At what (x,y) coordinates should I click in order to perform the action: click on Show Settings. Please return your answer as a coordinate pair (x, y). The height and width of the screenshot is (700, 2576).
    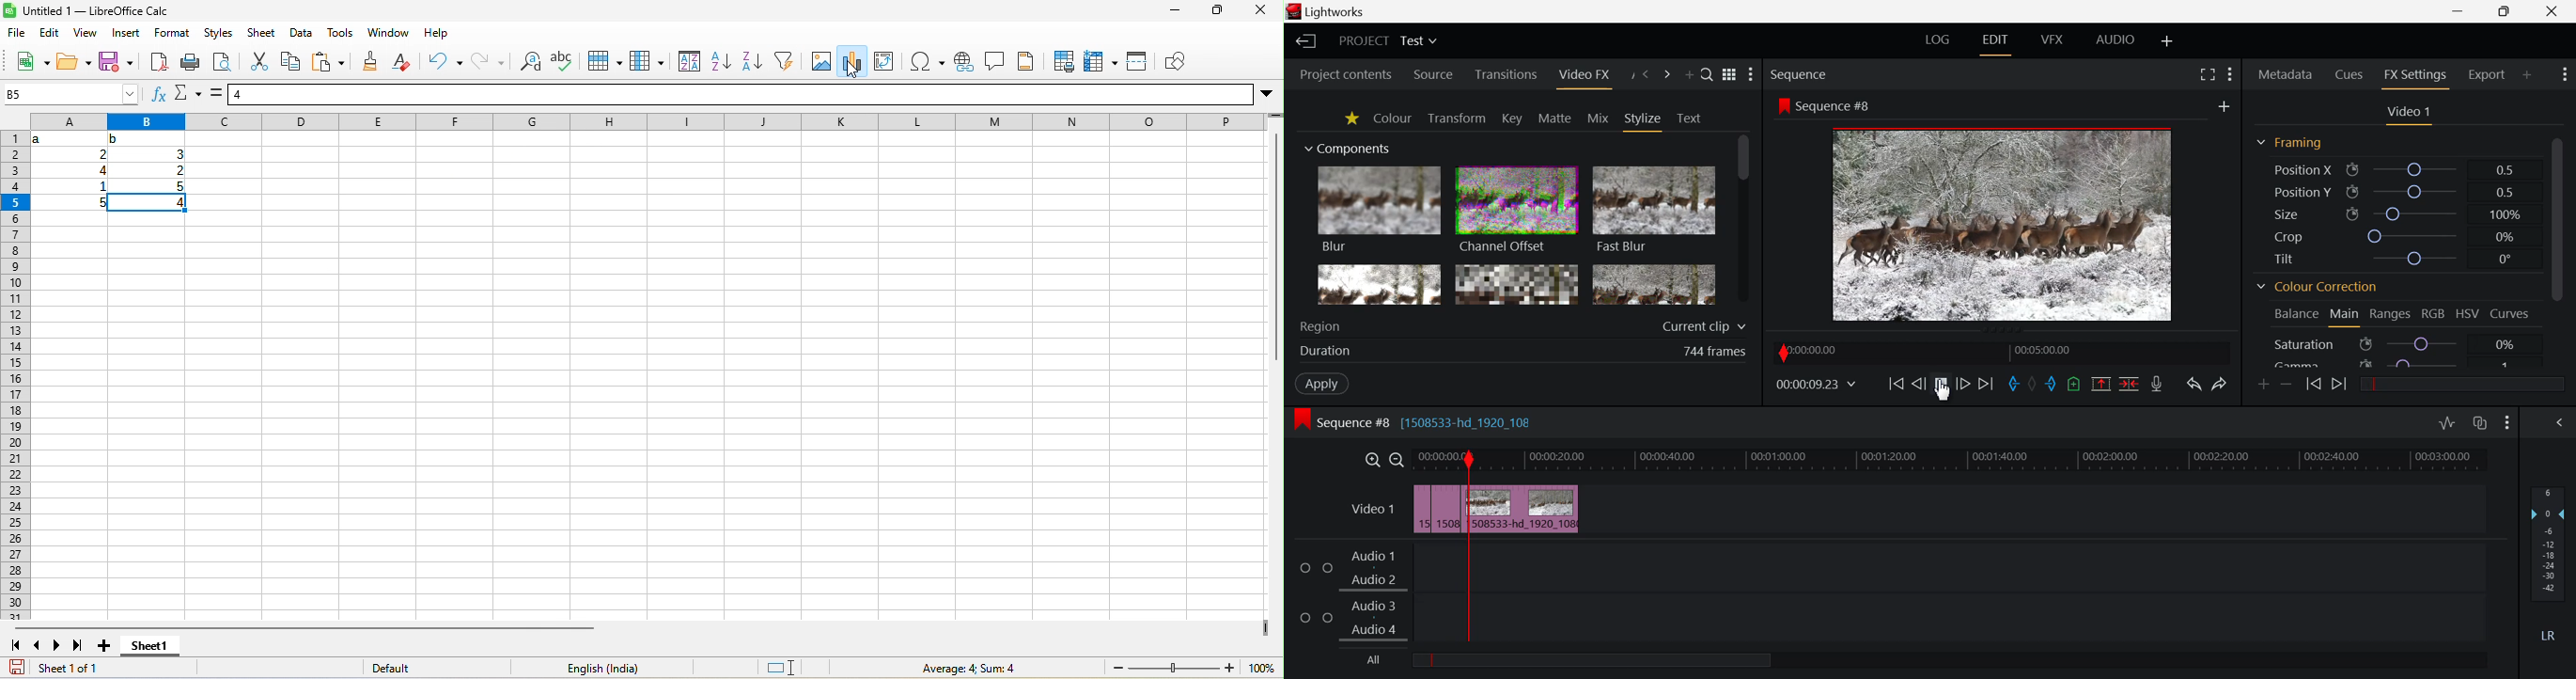
    Looking at the image, I should click on (1751, 75).